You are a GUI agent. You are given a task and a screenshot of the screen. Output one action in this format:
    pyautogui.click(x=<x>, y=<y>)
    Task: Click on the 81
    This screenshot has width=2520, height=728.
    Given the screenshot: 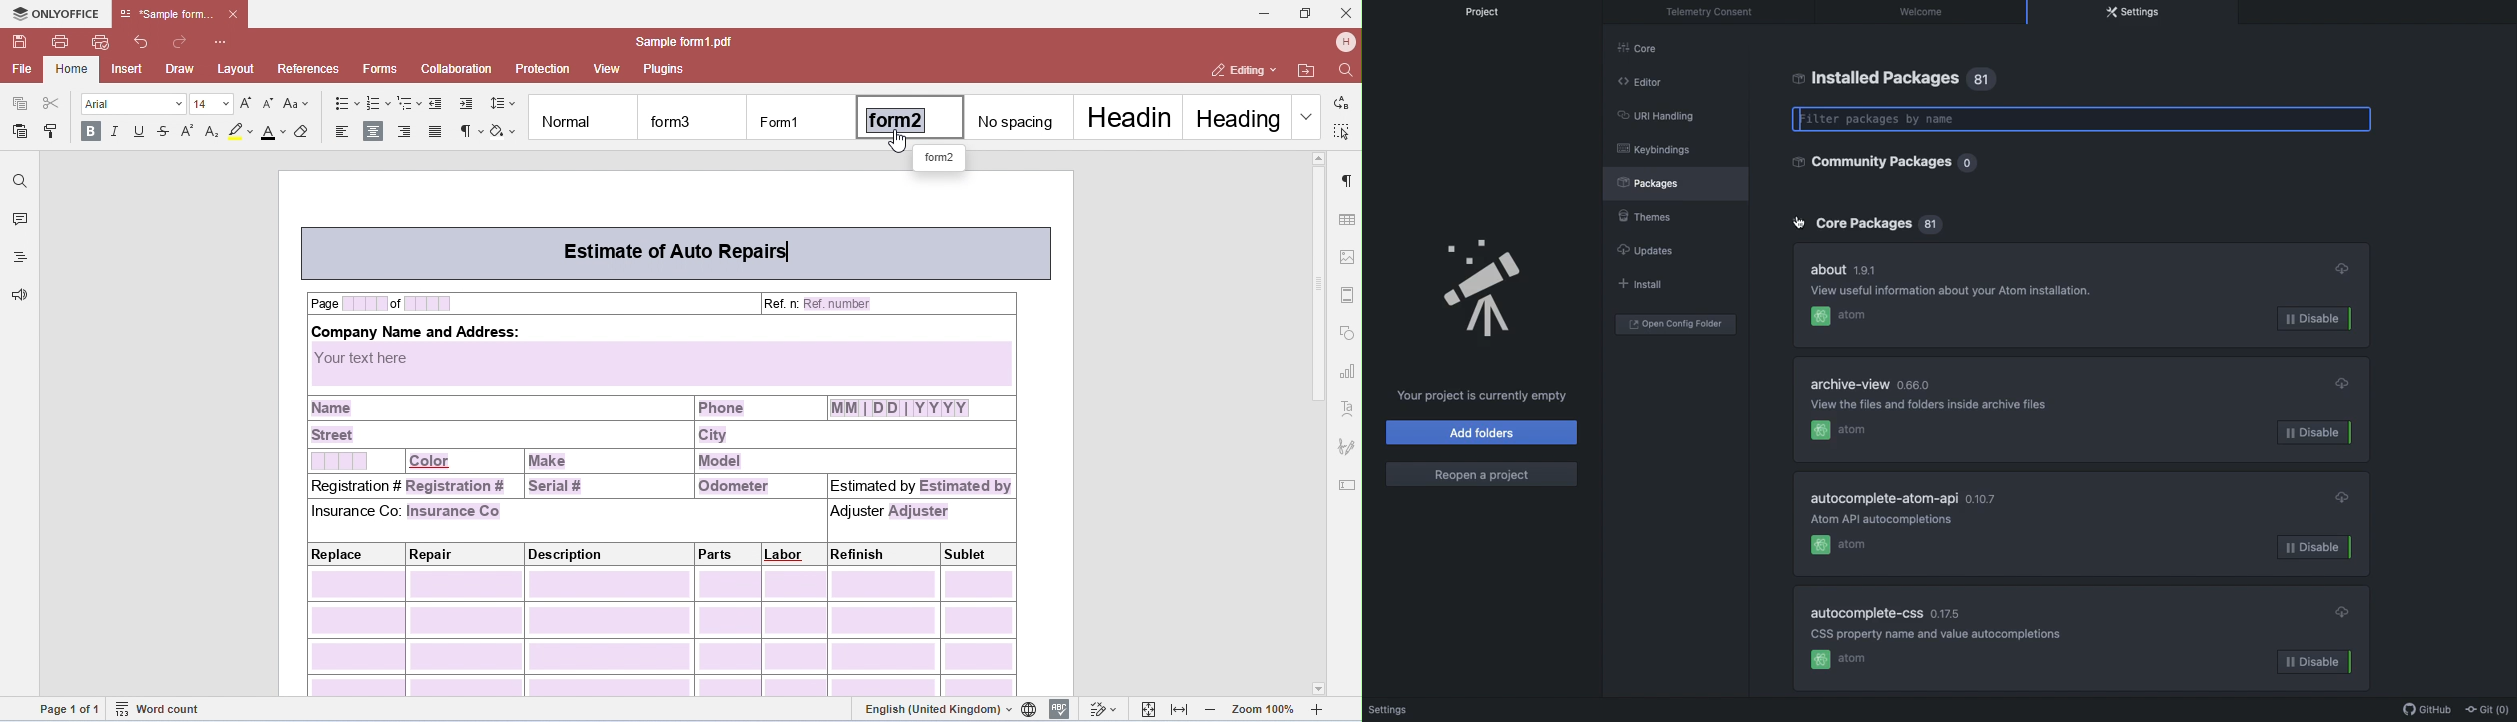 What is the action you would take?
    pyautogui.click(x=1935, y=226)
    